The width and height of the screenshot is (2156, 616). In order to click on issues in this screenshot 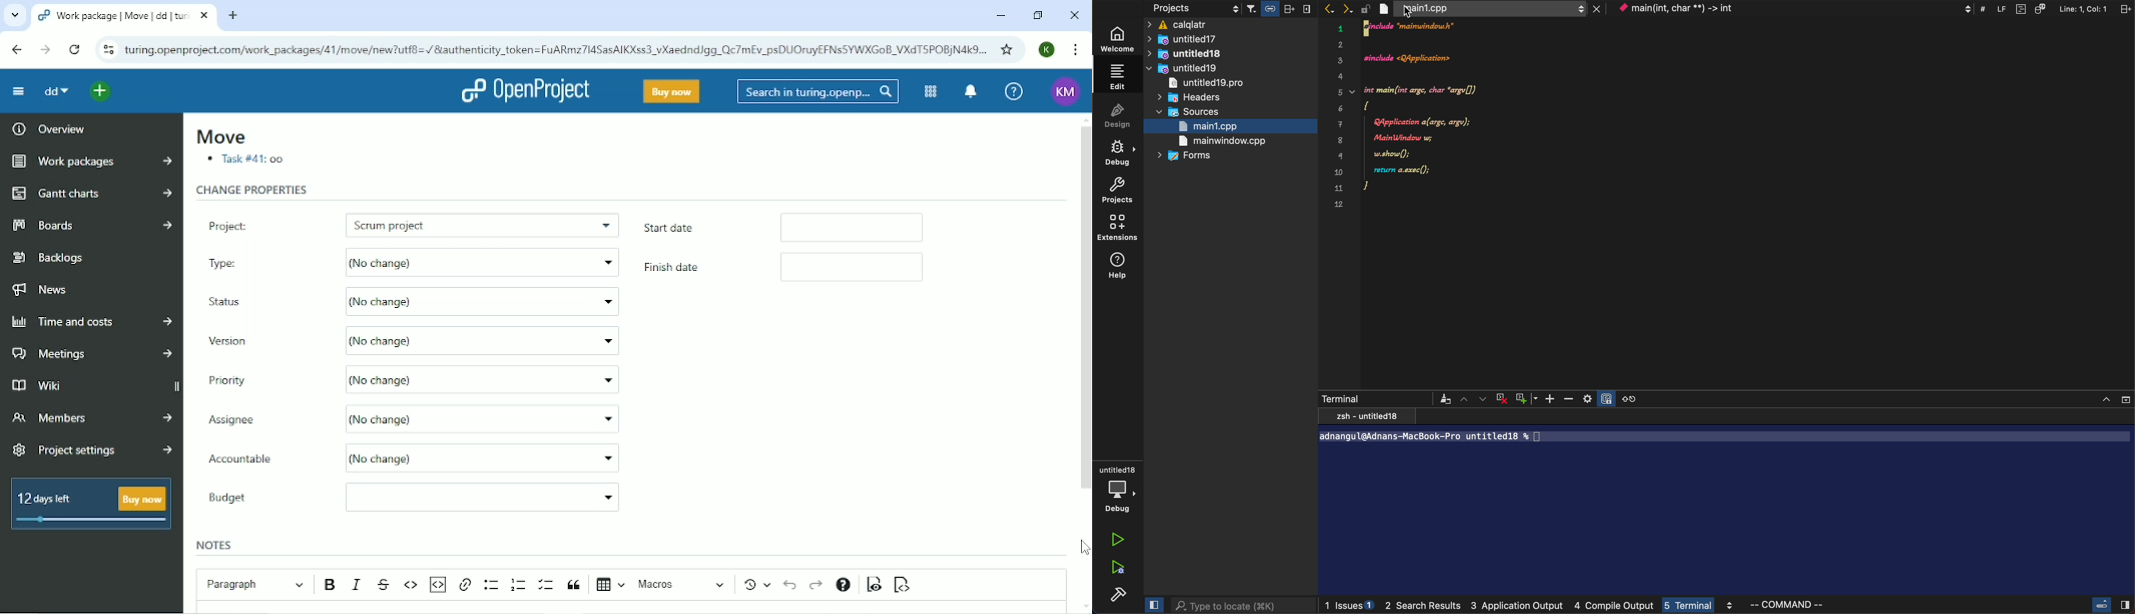, I will do `click(1348, 608)`.